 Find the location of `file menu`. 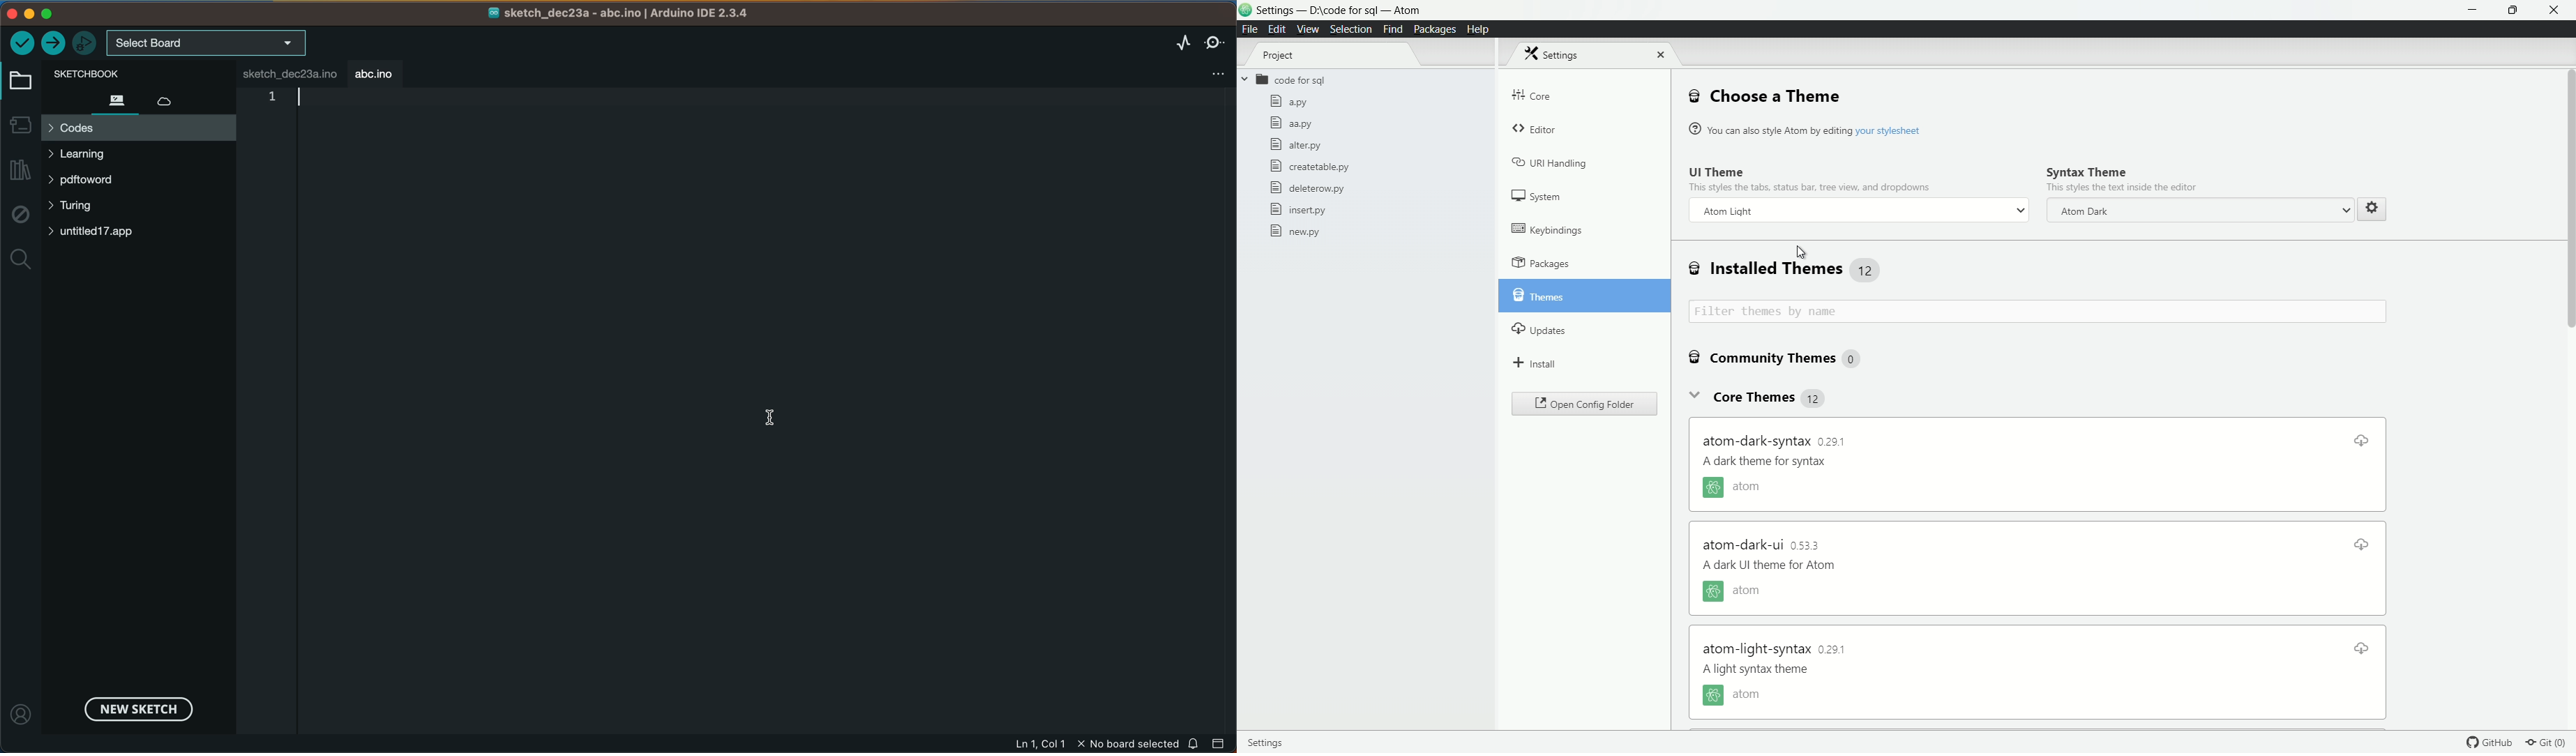

file menu is located at coordinates (1249, 29).